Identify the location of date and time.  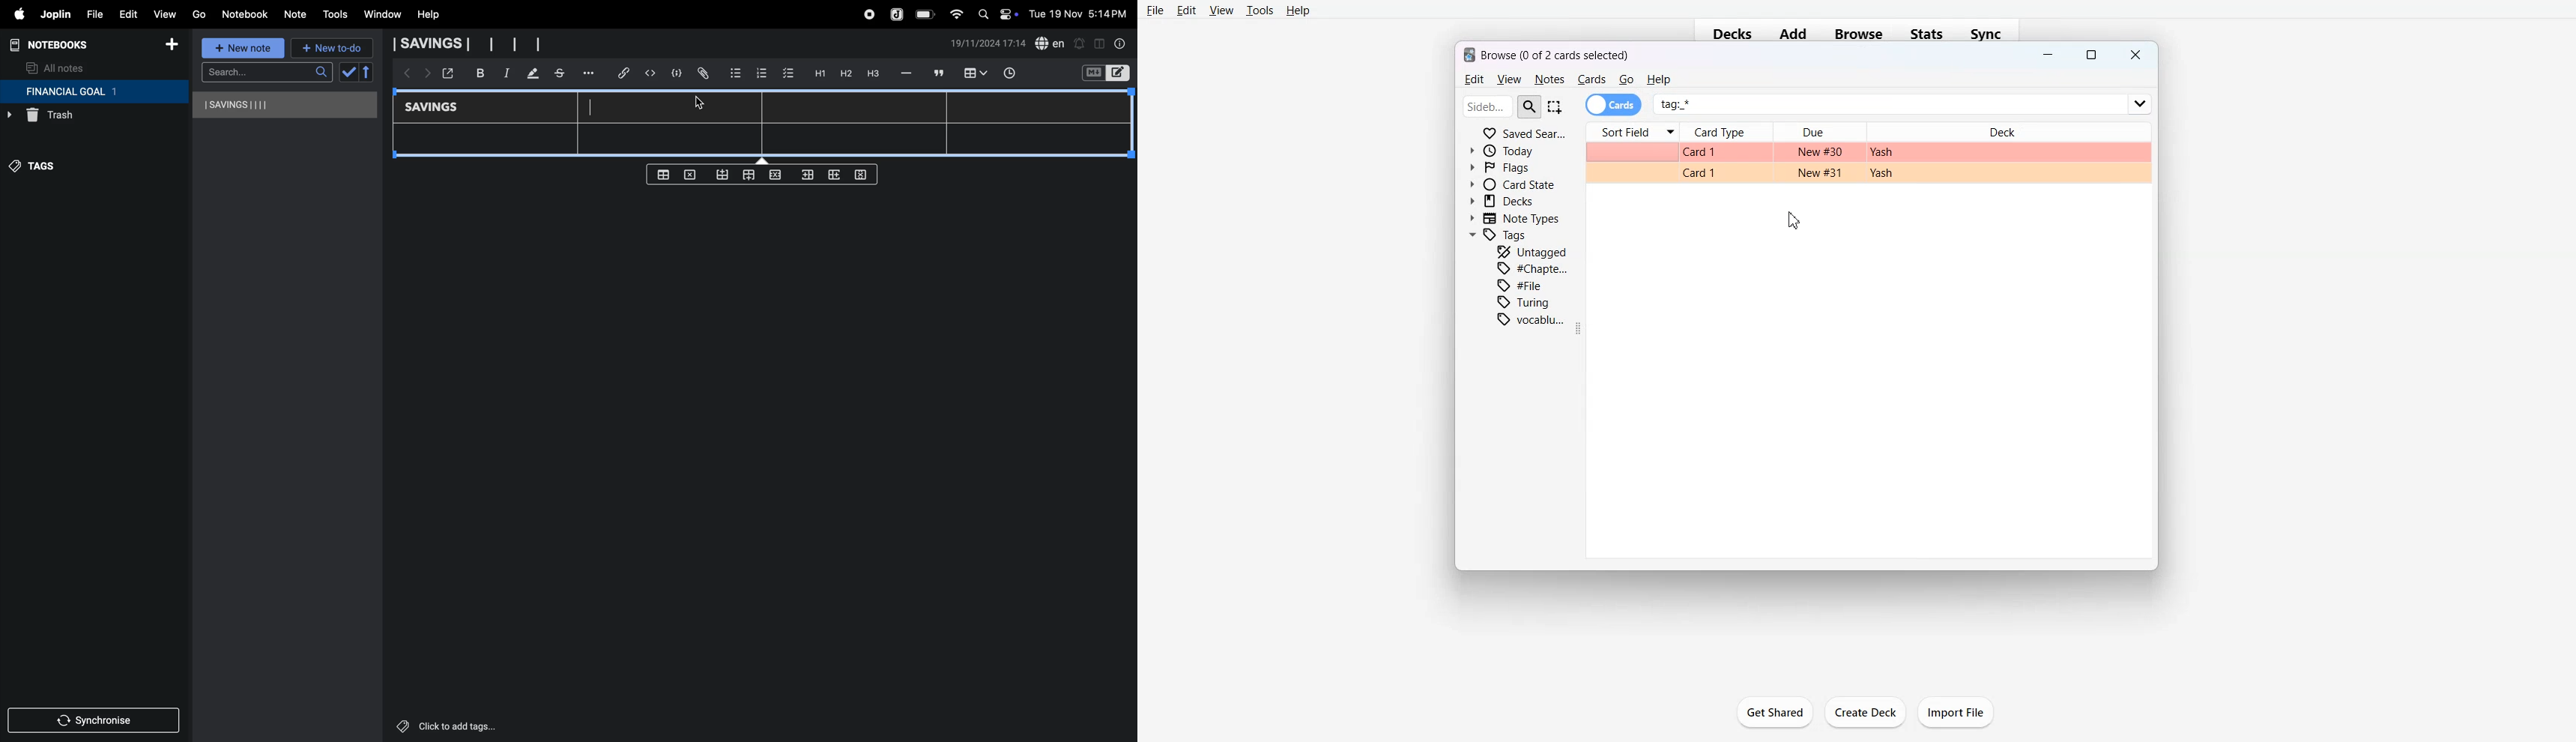
(989, 43).